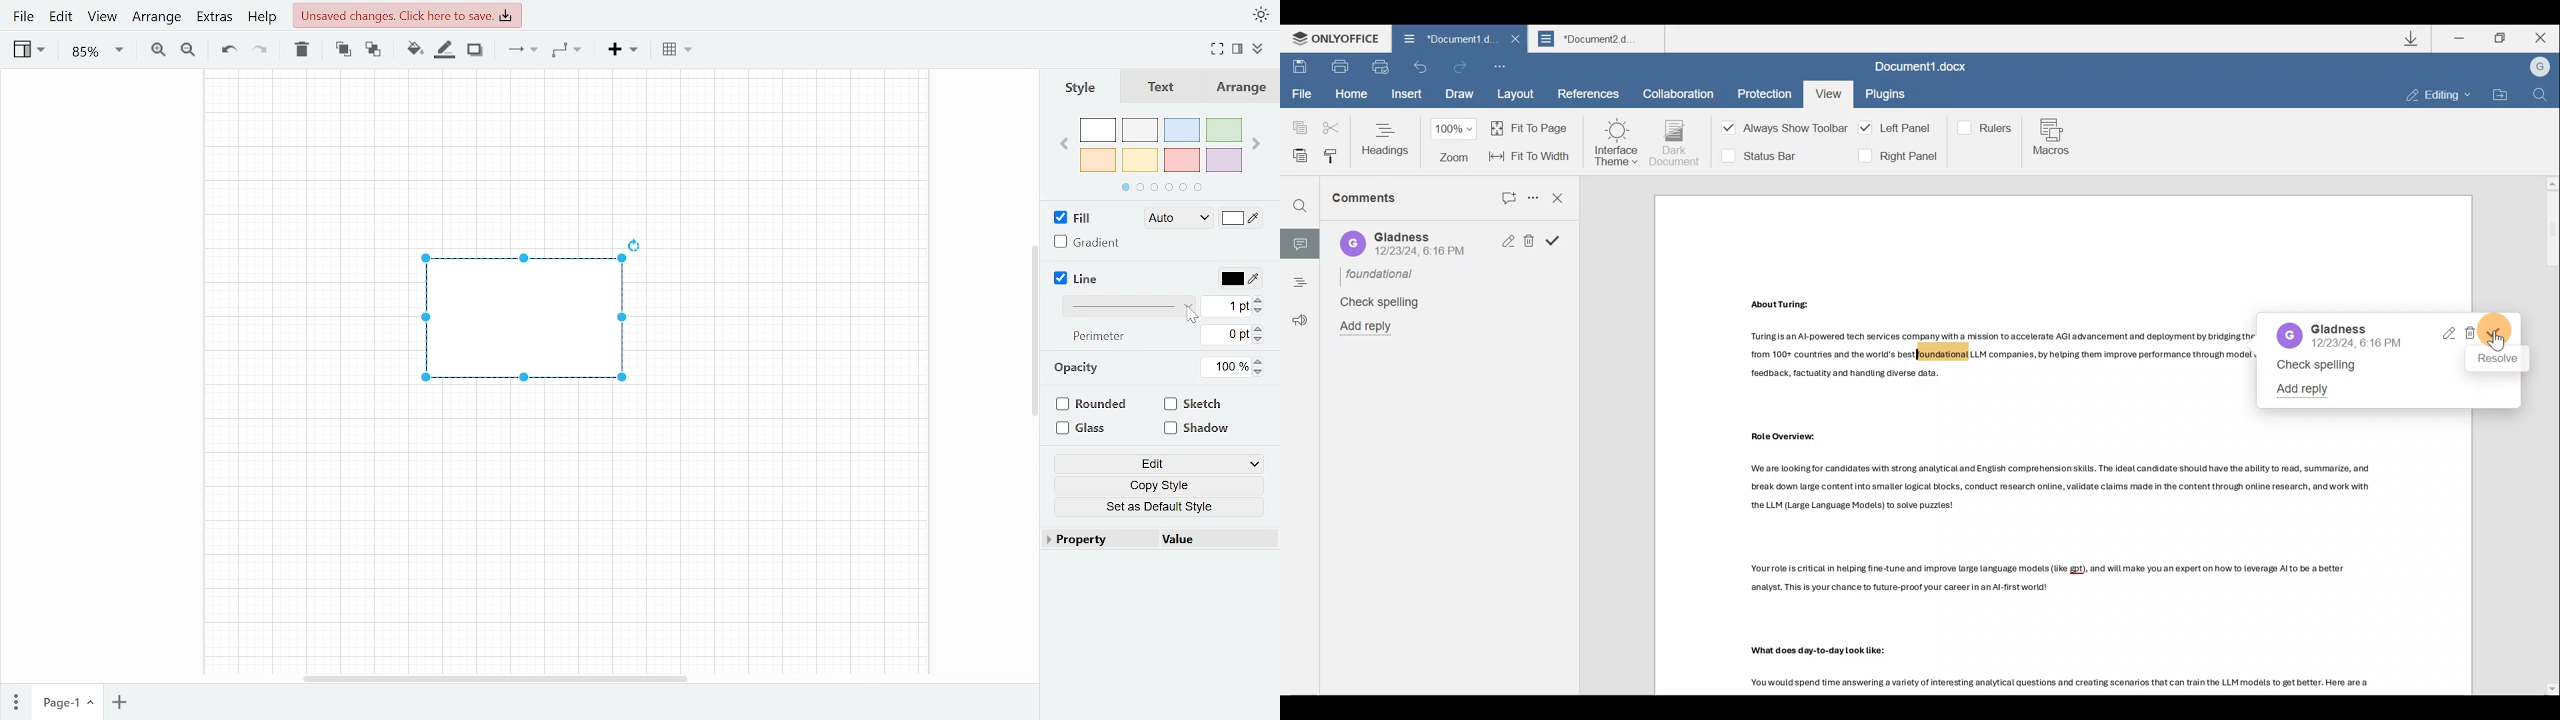 The image size is (2576, 728). I want to click on Gladness
12/23/24, 6:16 PM, so click(2339, 335).